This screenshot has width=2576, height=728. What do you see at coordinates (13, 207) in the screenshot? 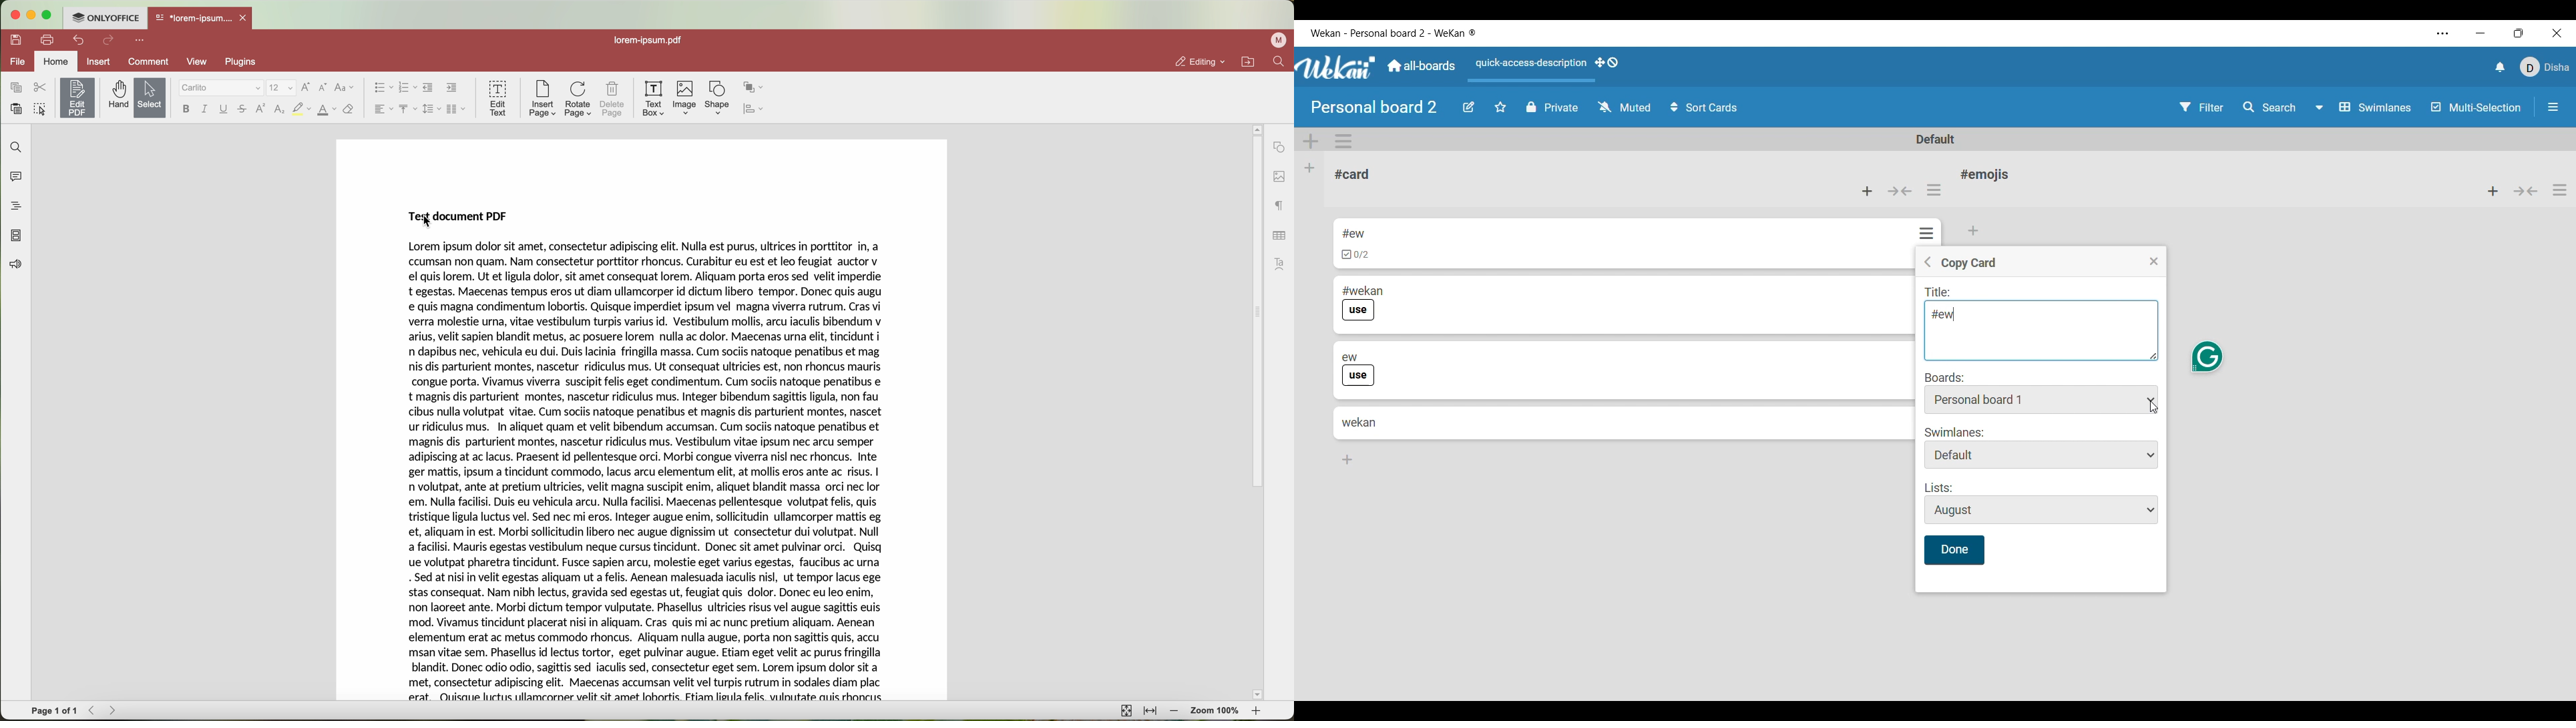
I see `headings` at bounding box center [13, 207].